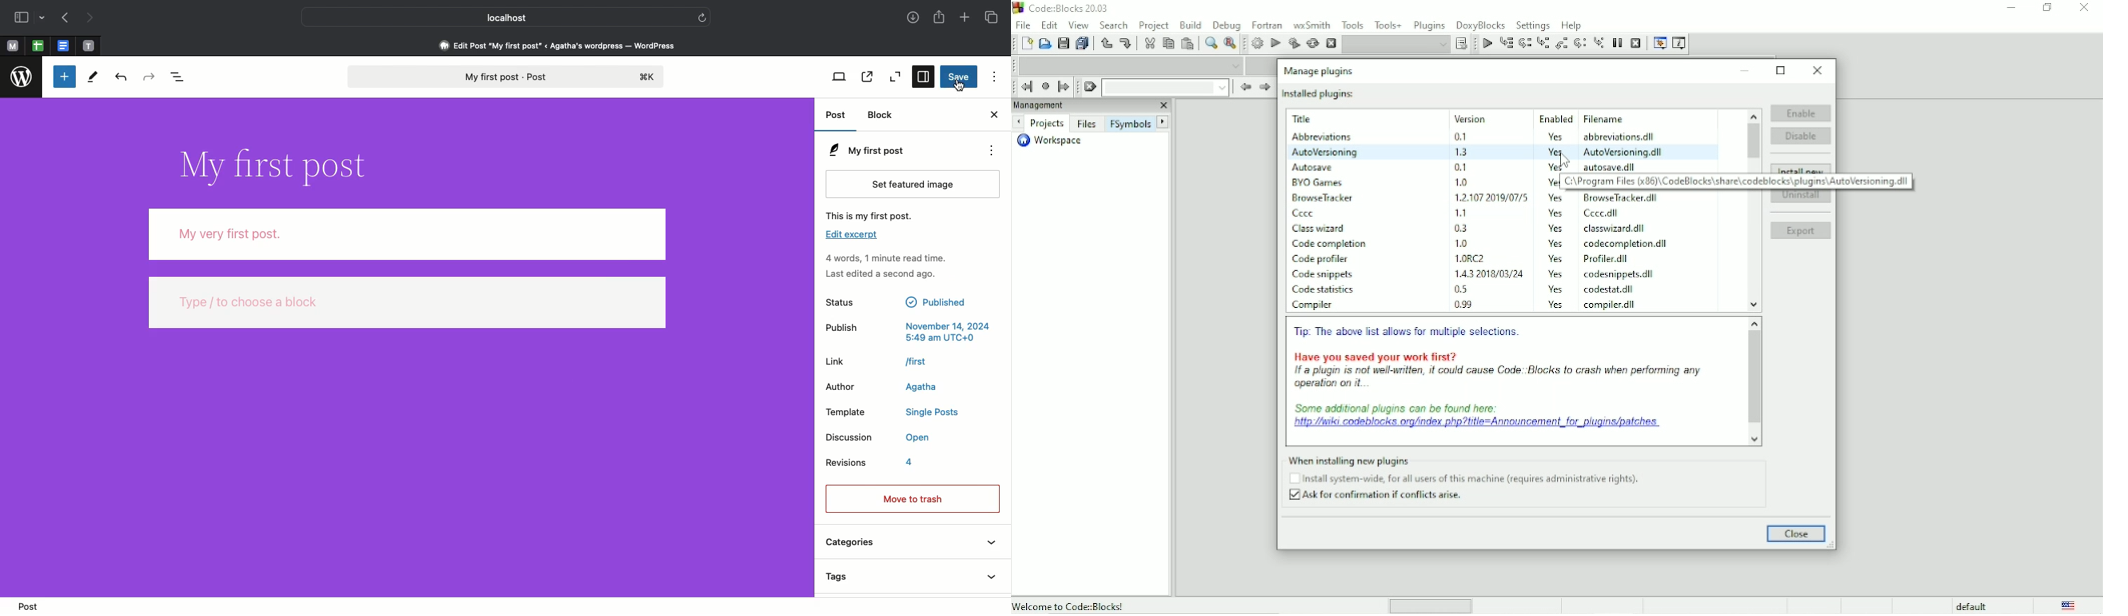 The image size is (2128, 616). What do you see at coordinates (1388, 24) in the screenshot?
I see `Tools+` at bounding box center [1388, 24].